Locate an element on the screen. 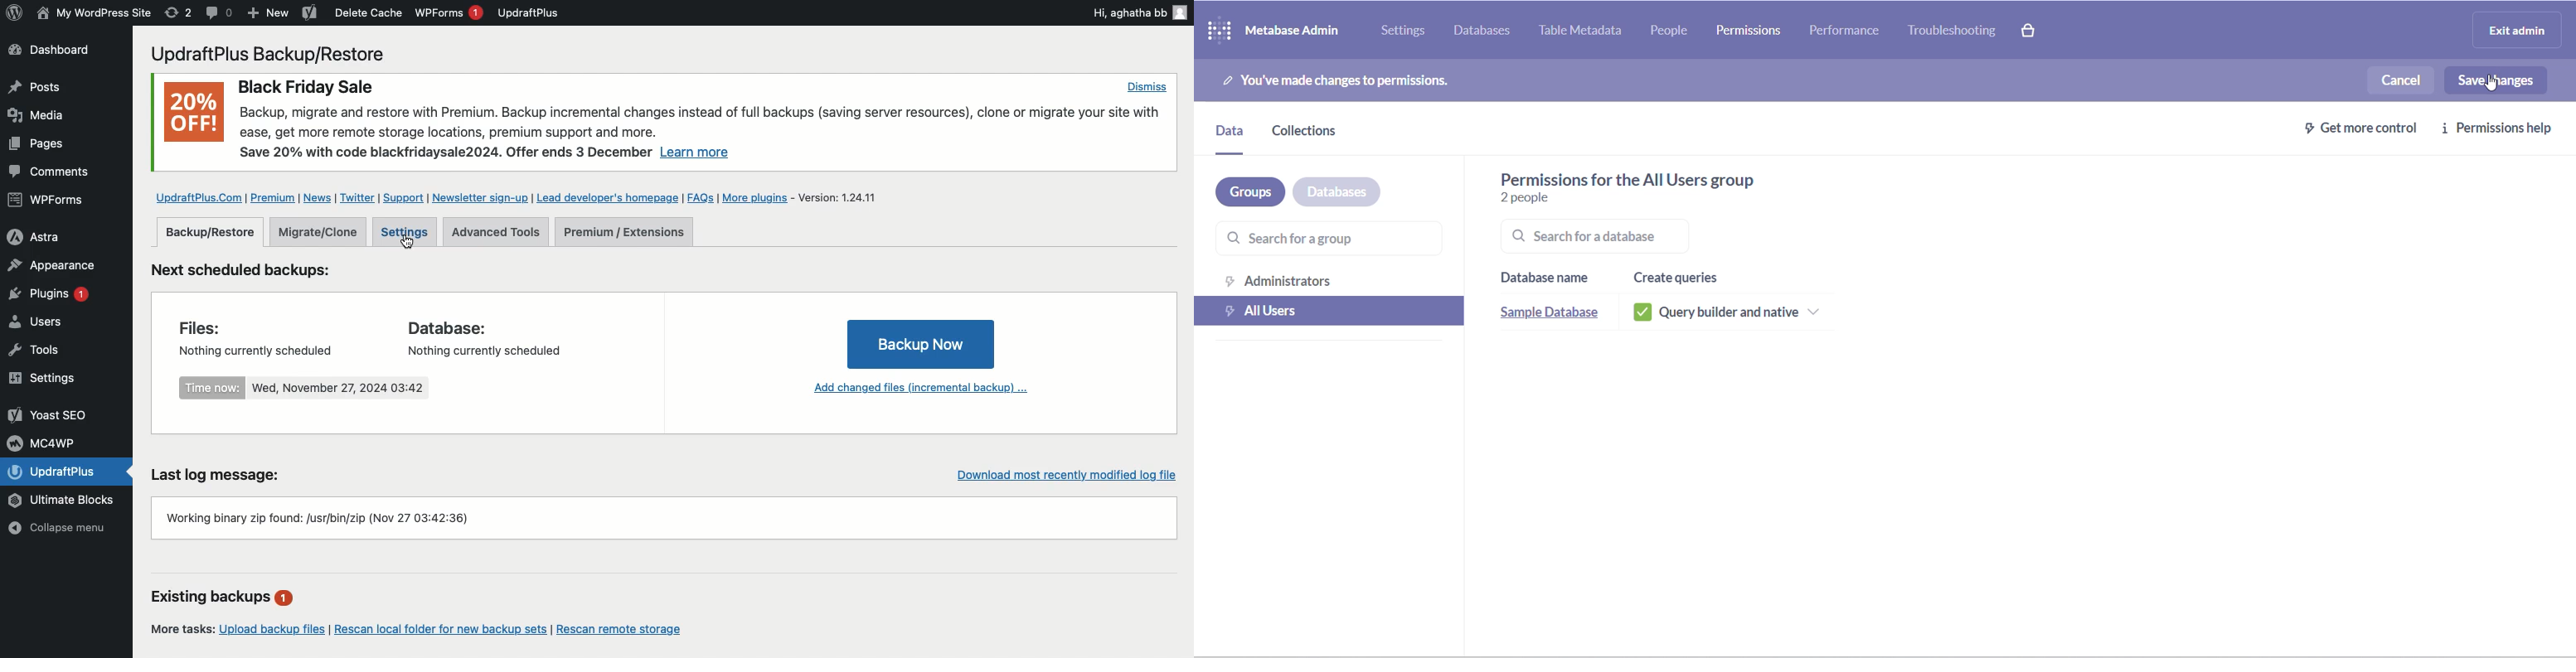 This screenshot has width=2576, height=672. Rescan local folder for new backup sets is located at coordinates (443, 630).